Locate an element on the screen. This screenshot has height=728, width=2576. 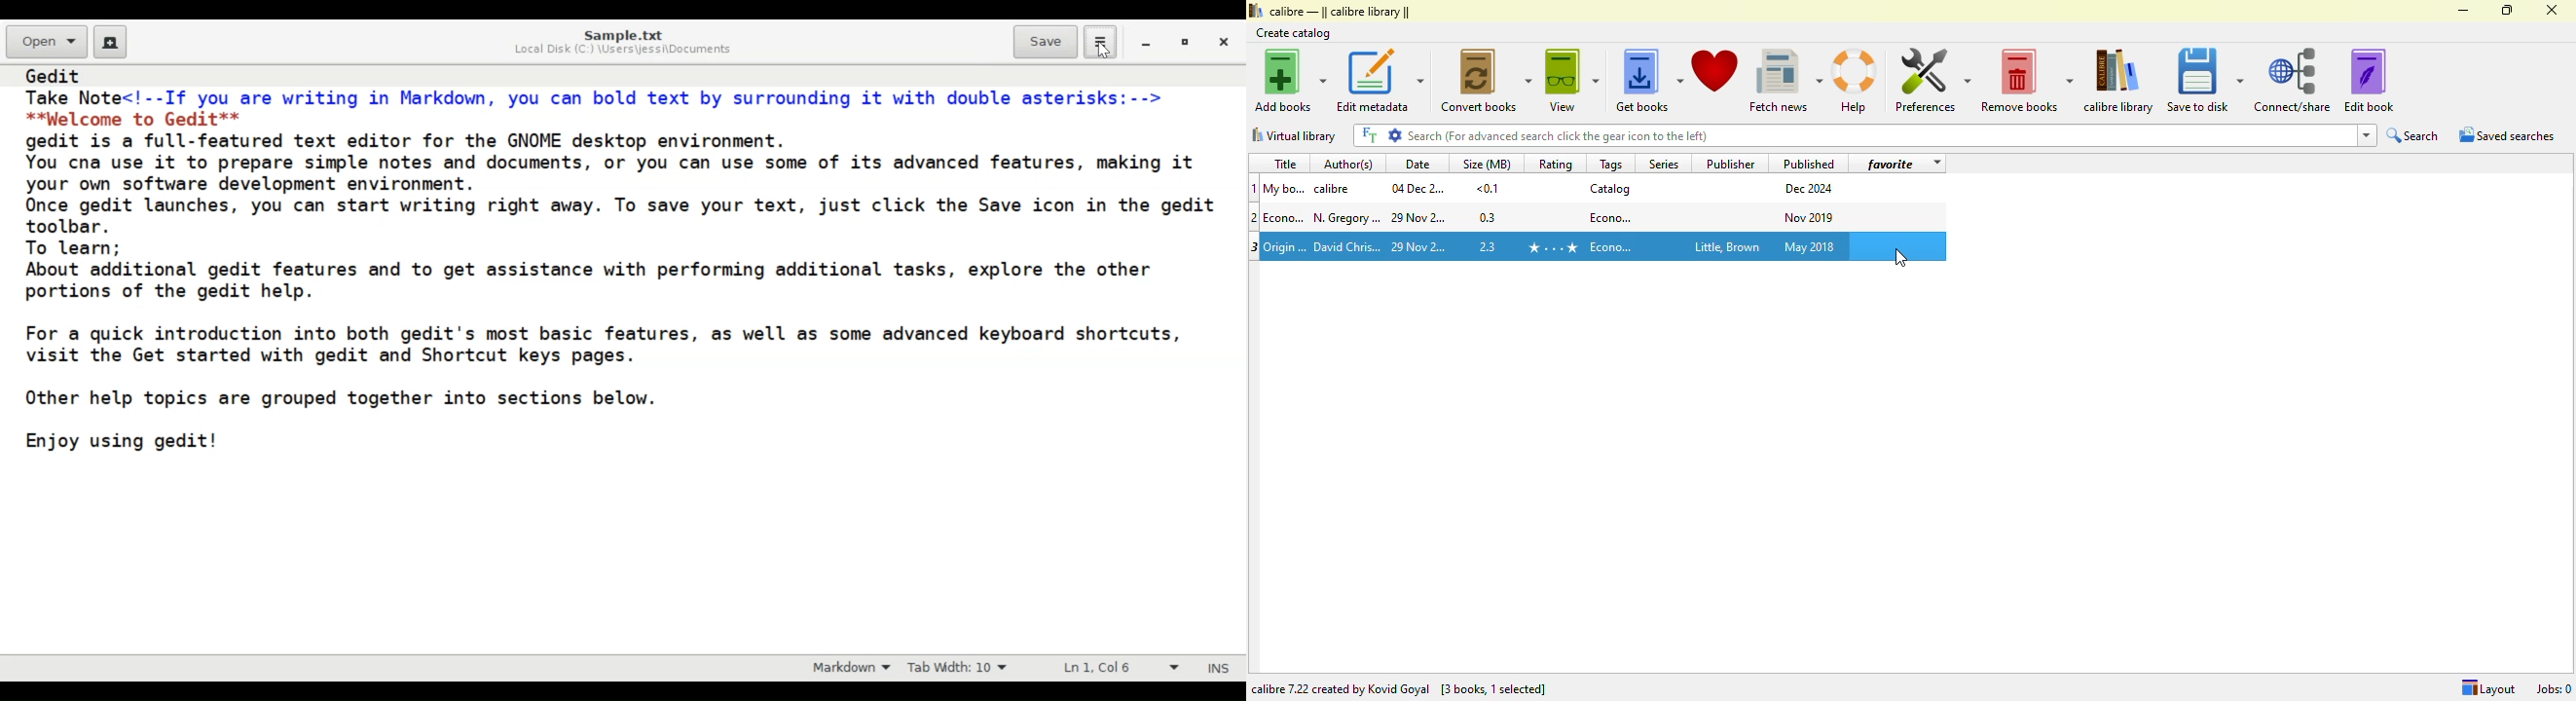
Author is located at coordinates (1347, 247).